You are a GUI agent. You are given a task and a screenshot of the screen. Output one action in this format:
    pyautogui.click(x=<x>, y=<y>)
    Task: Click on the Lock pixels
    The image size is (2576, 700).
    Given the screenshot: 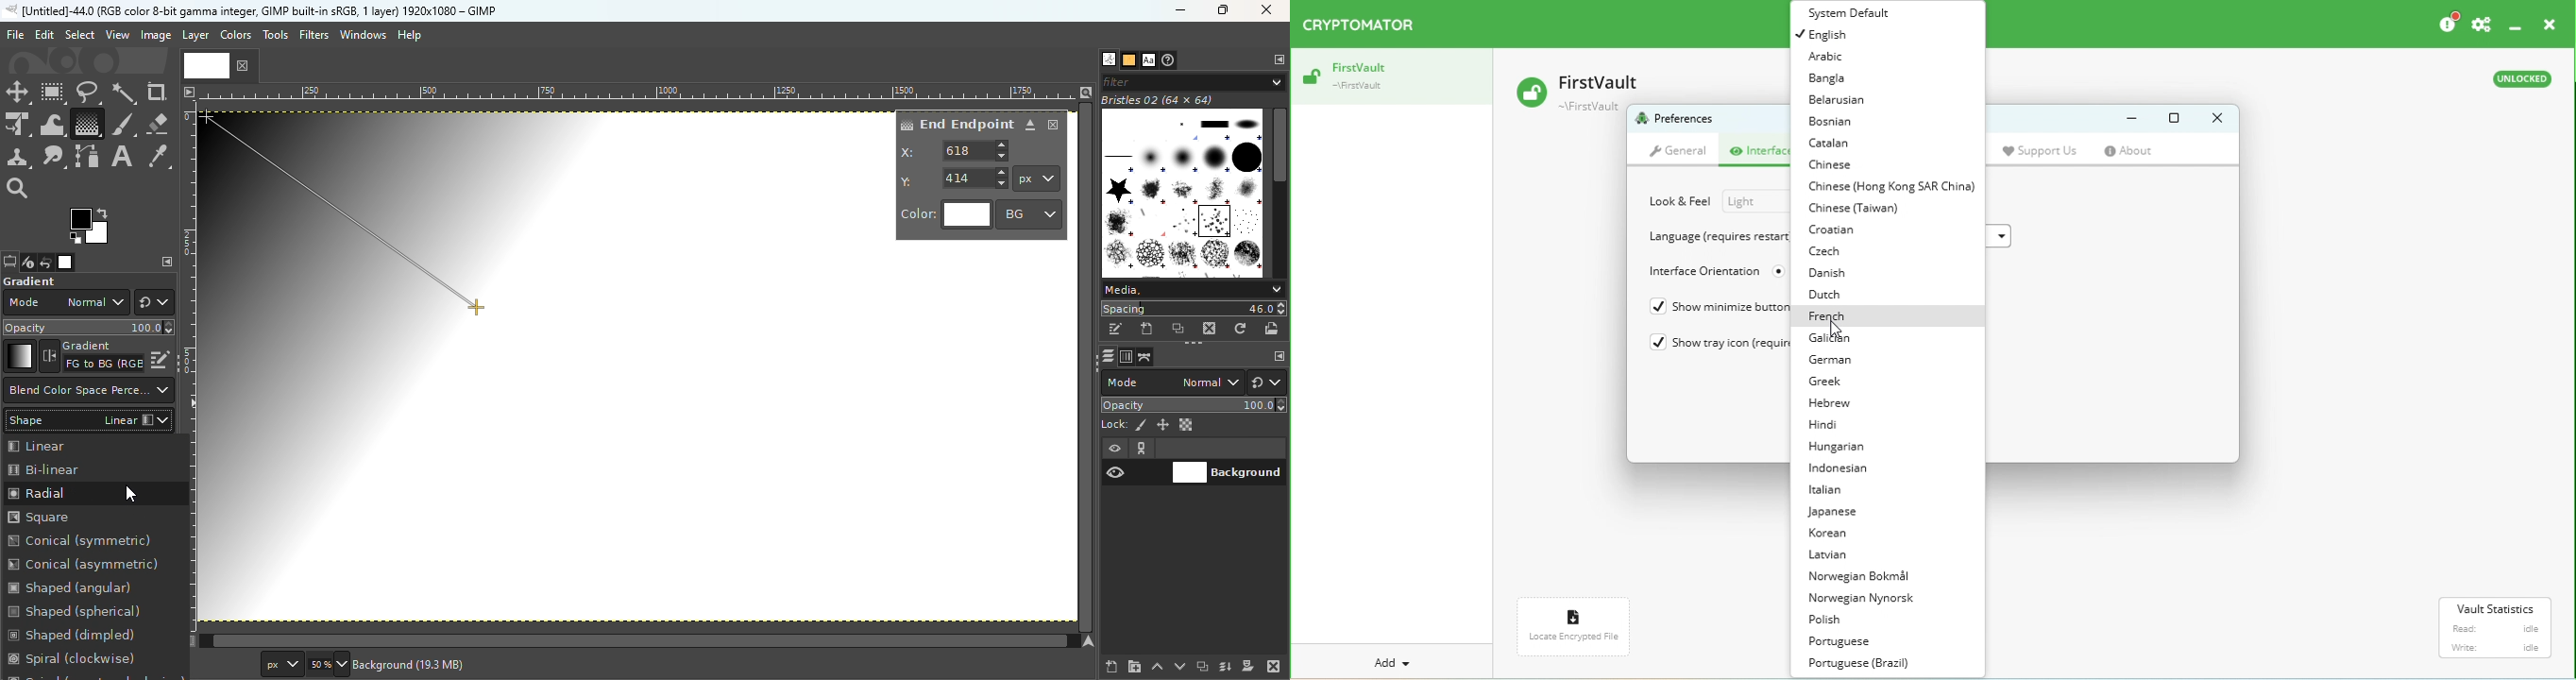 What is the action you would take?
    pyautogui.click(x=1124, y=423)
    